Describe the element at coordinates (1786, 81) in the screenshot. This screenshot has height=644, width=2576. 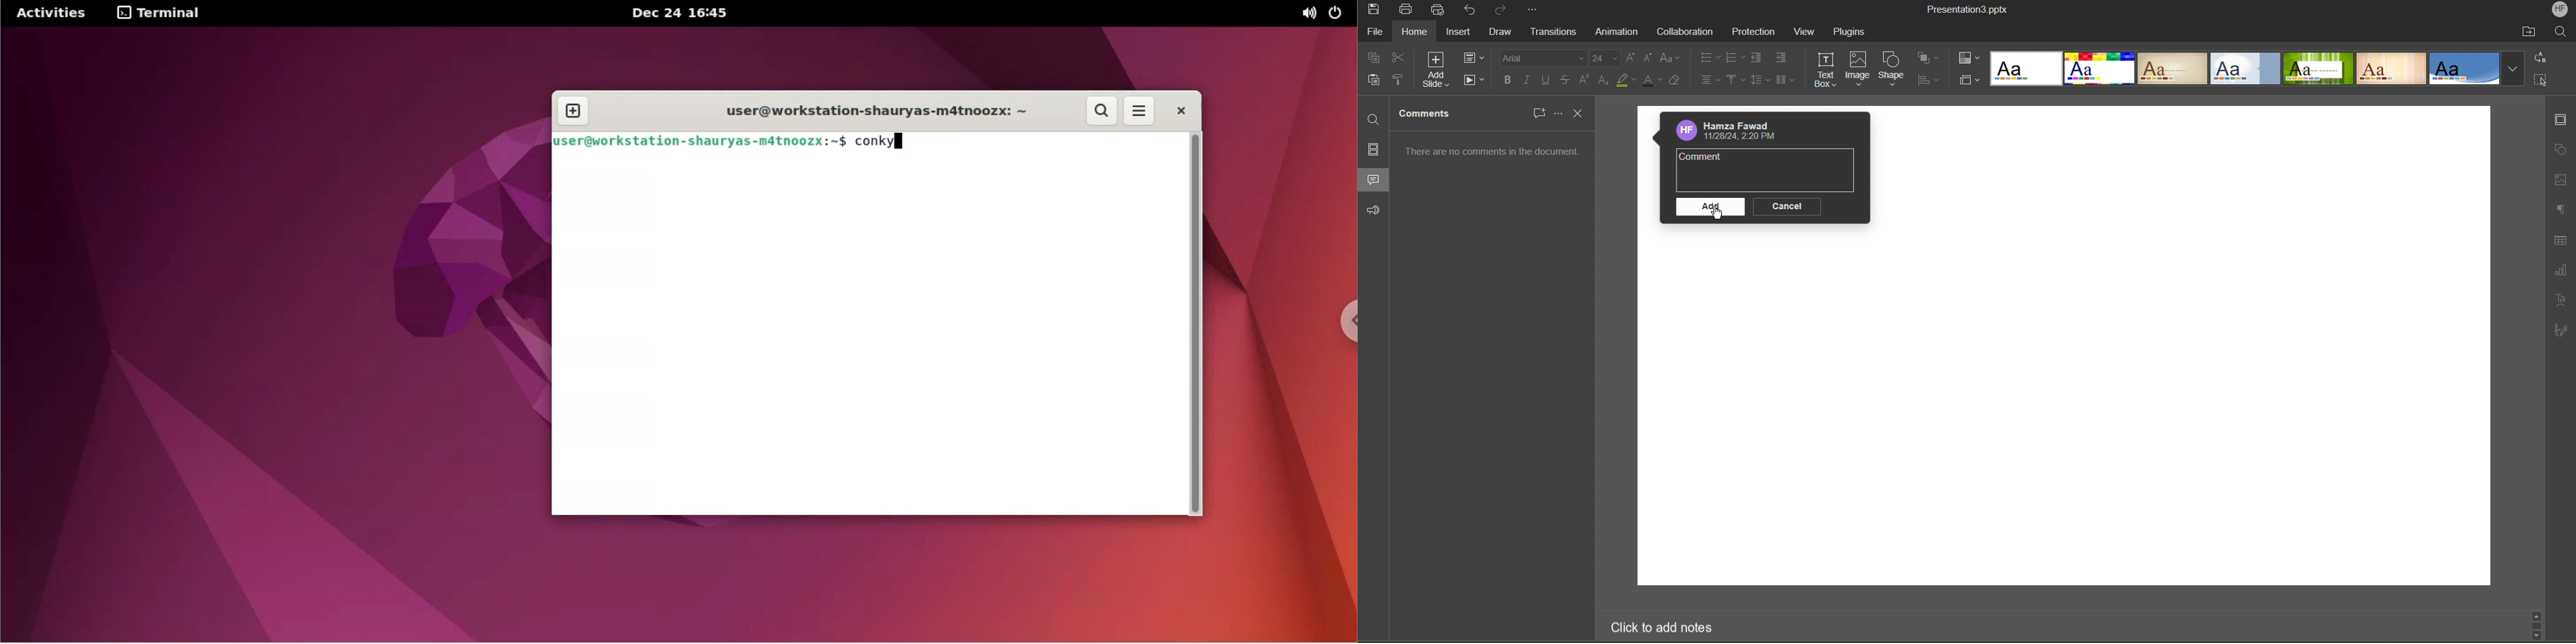
I see `Columns` at that location.